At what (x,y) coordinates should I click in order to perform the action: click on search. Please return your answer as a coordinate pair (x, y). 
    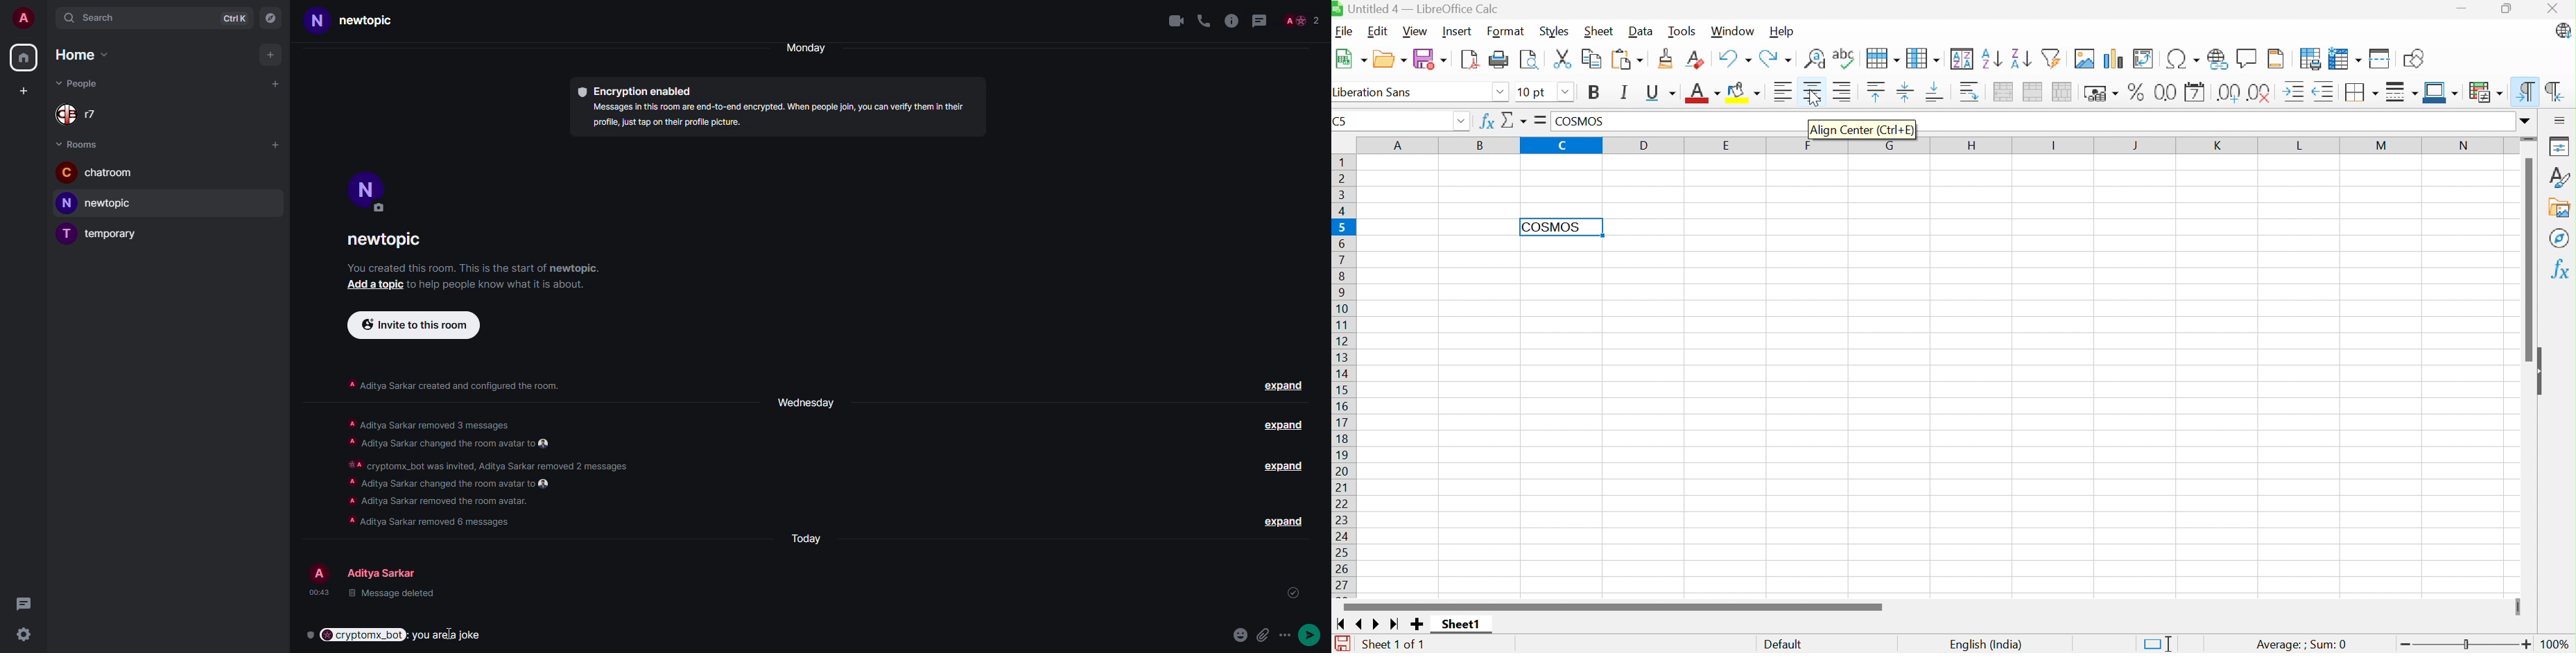
    Looking at the image, I should click on (94, 19).